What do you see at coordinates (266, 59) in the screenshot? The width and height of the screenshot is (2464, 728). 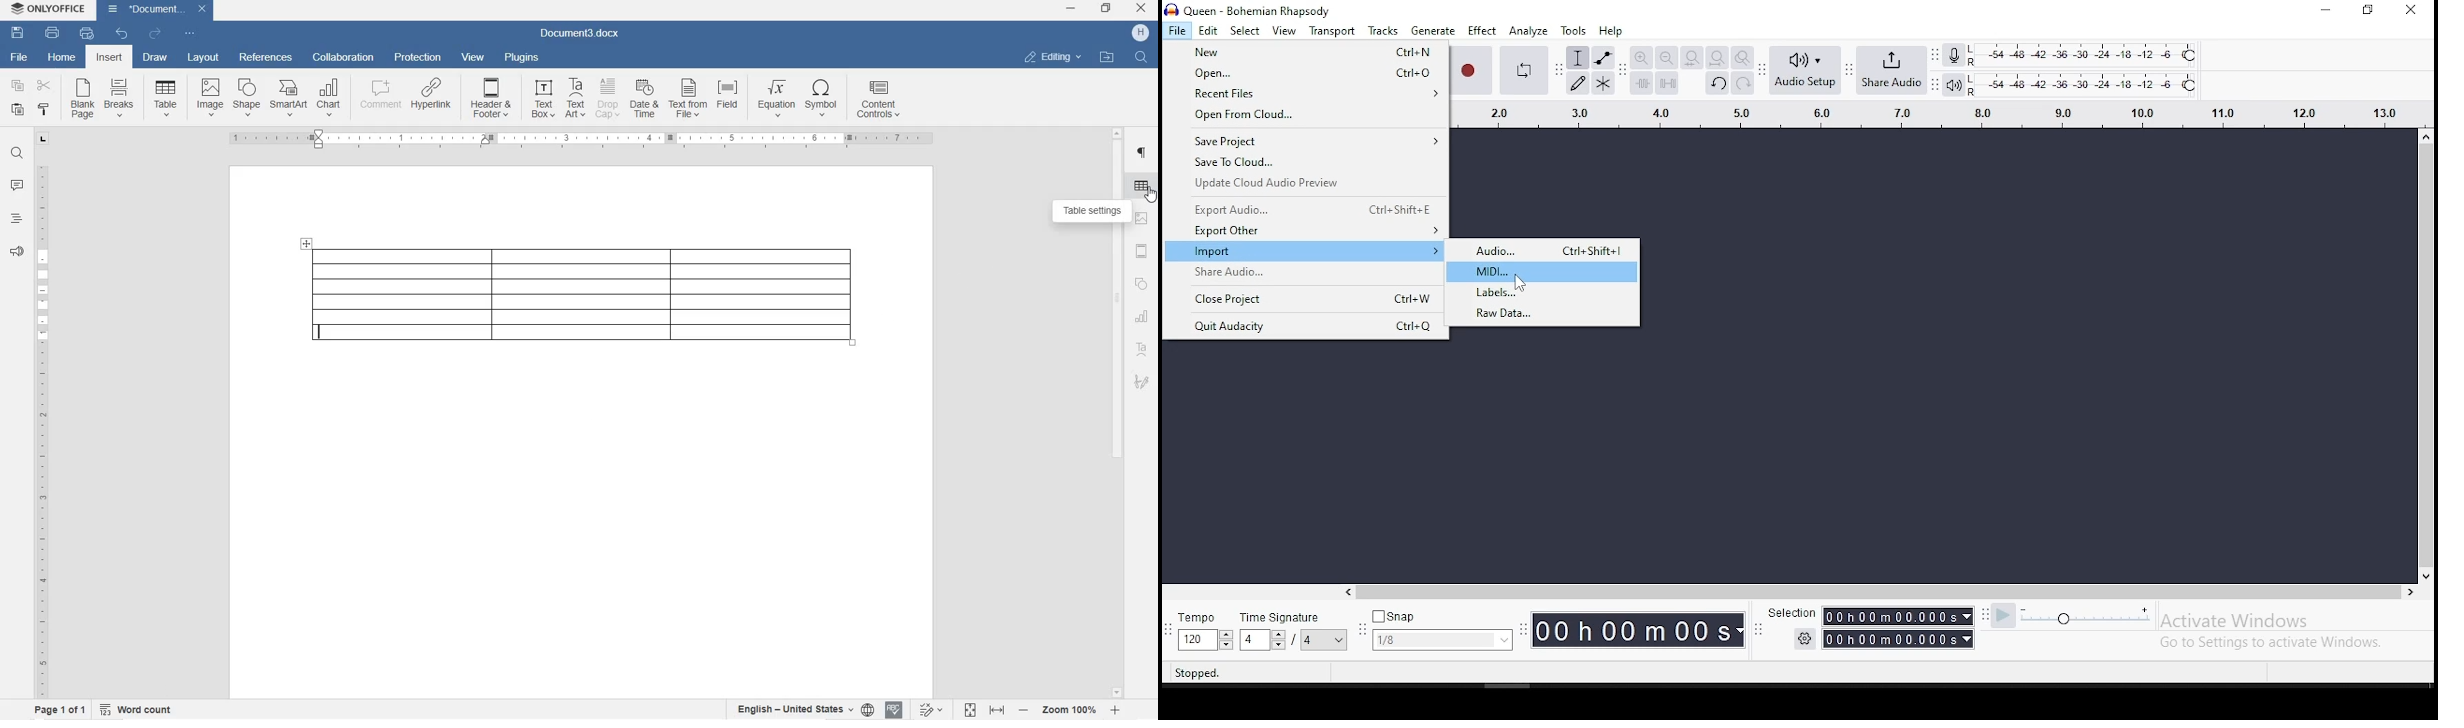 I see `REFERENCES` at bounding box center [266, 59].